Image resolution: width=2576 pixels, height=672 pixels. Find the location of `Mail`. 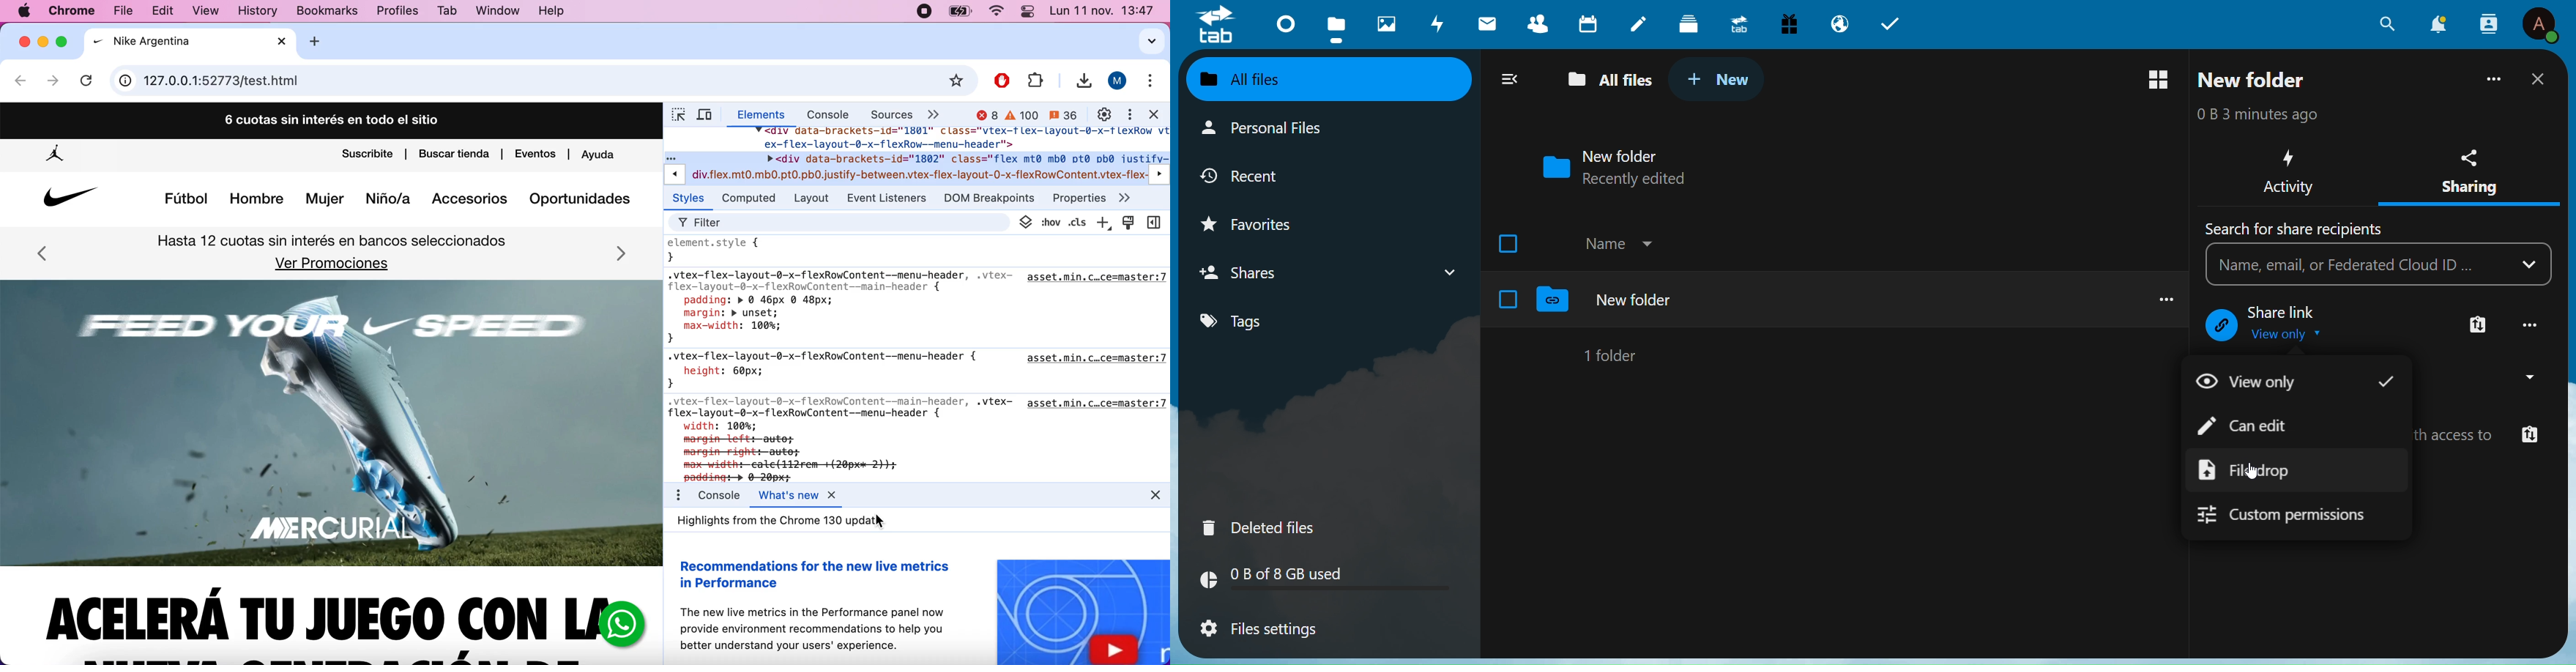

Mail is located at coordinates (1488, 23).